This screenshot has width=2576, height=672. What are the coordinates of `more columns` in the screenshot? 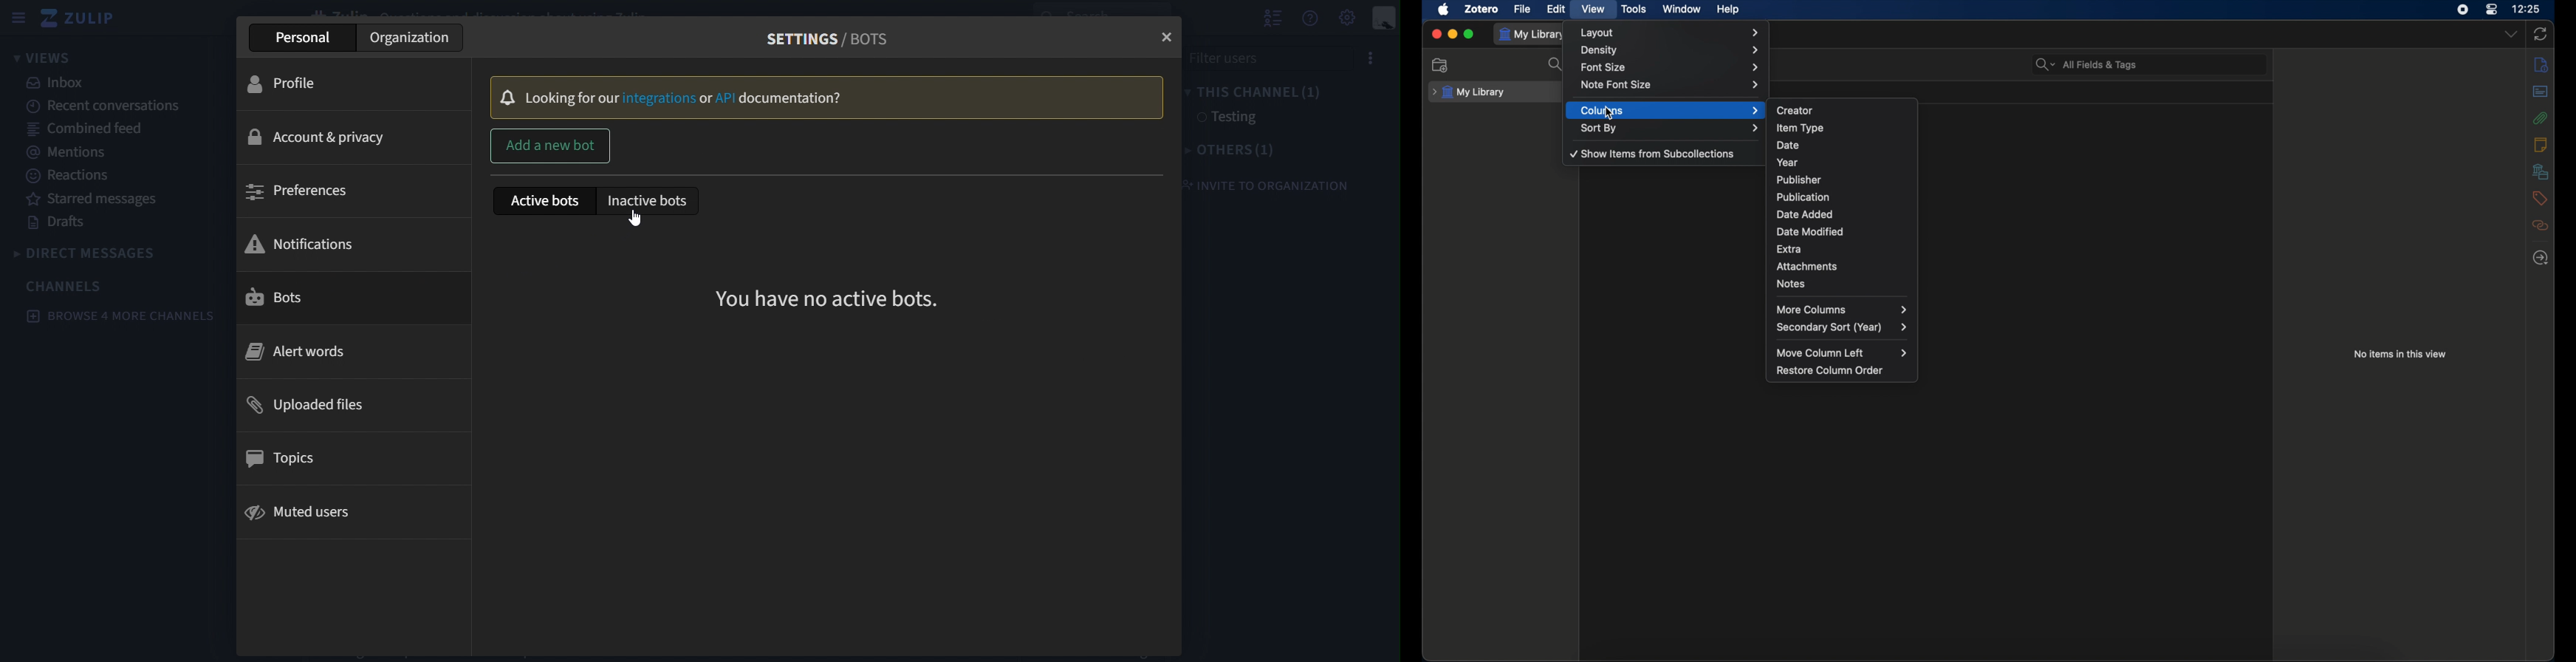 It's located at (1841, 309).